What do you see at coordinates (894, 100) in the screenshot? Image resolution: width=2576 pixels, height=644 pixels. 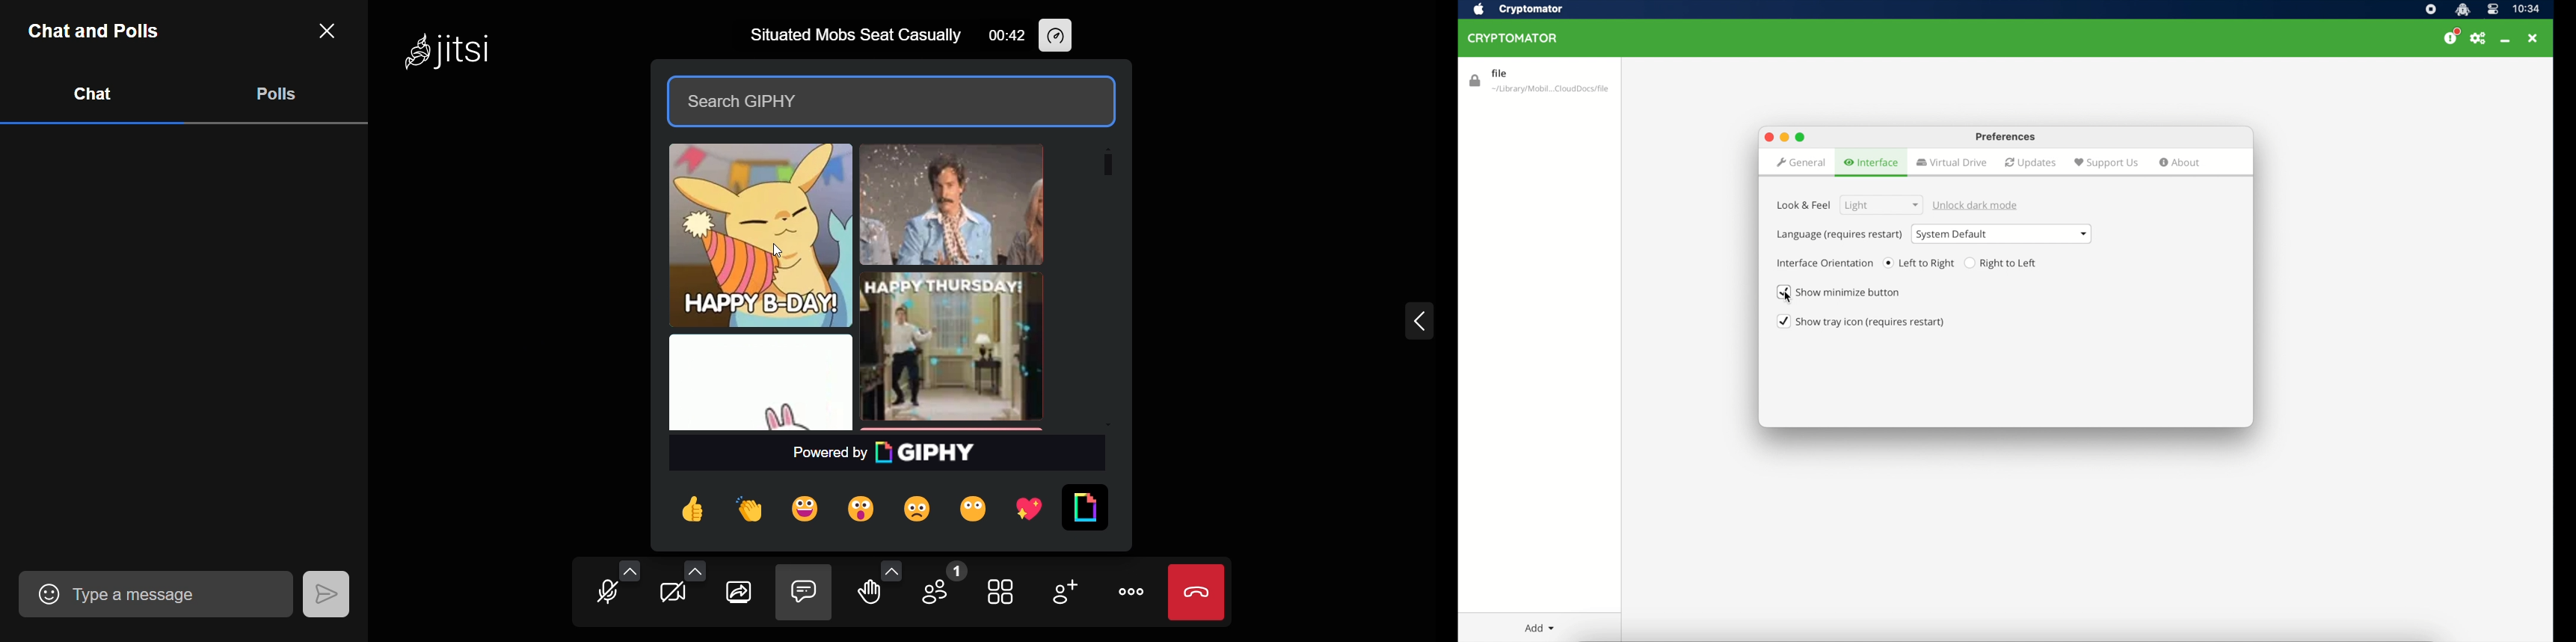 I see `search gif` at bounding box center [894, 100].